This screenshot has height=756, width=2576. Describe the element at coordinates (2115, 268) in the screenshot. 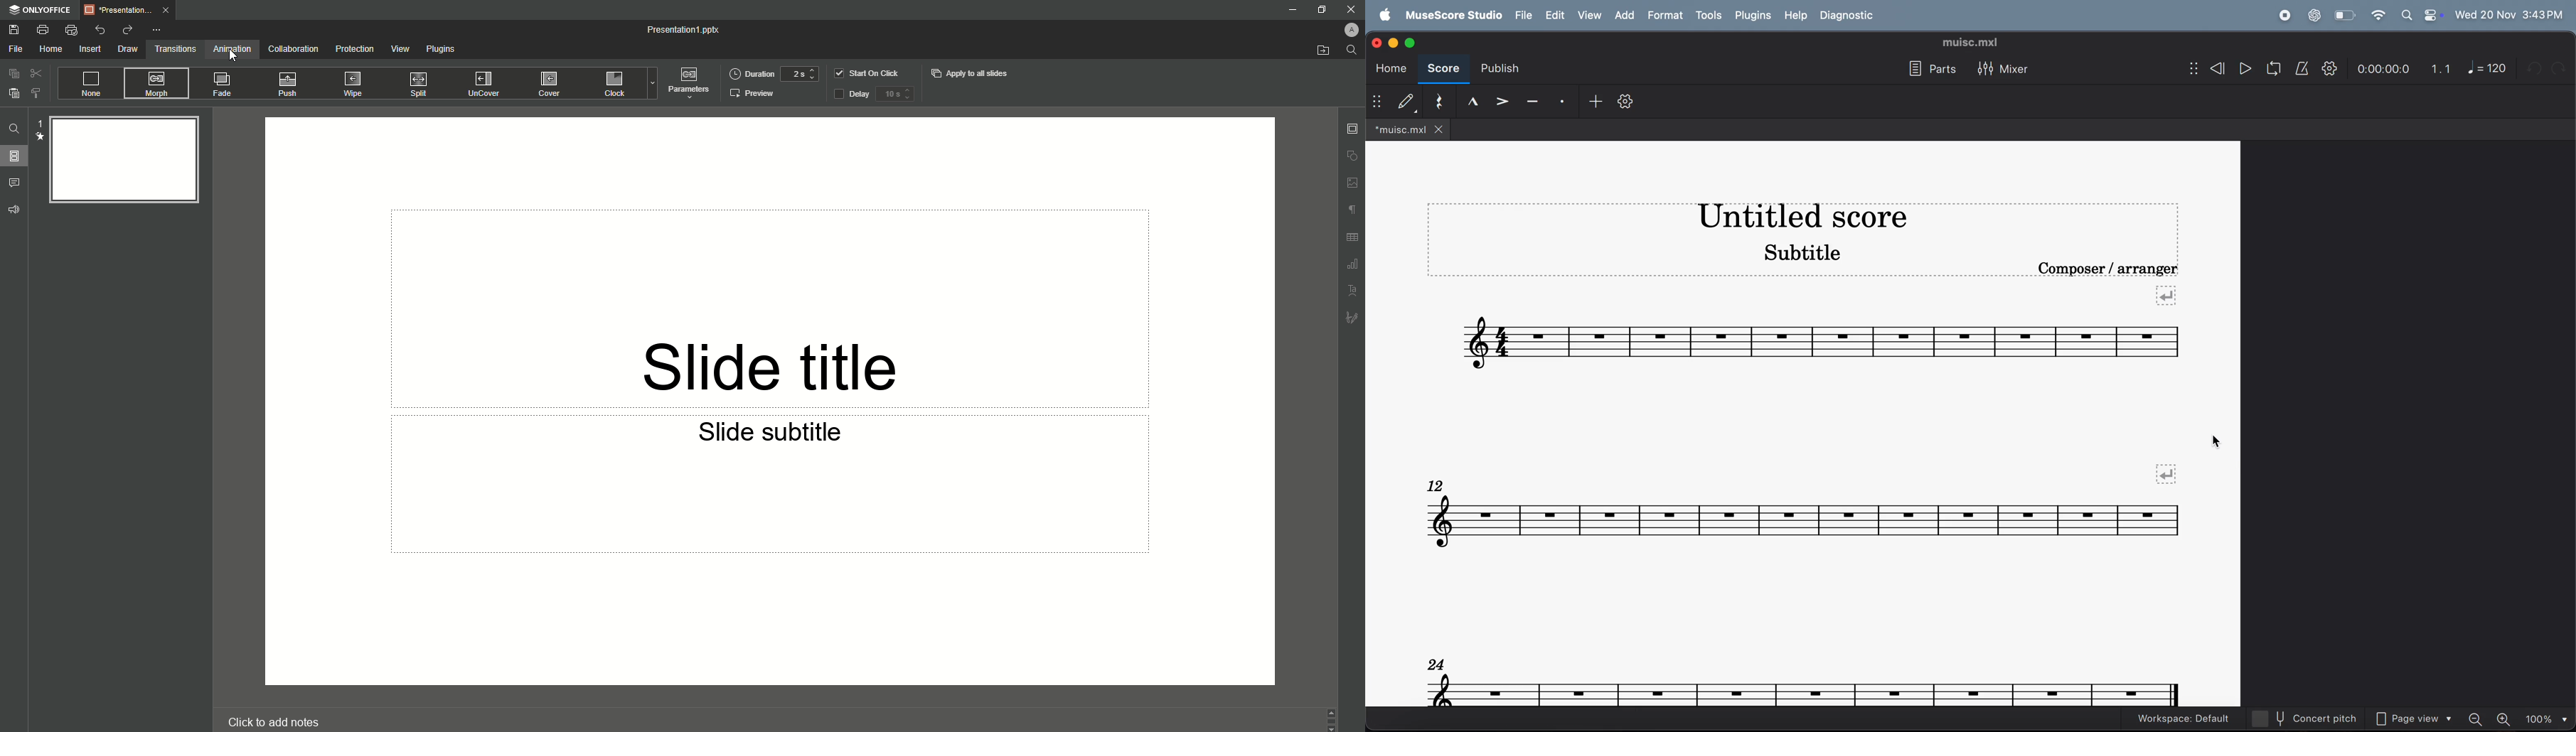

I see `composer` at that location.